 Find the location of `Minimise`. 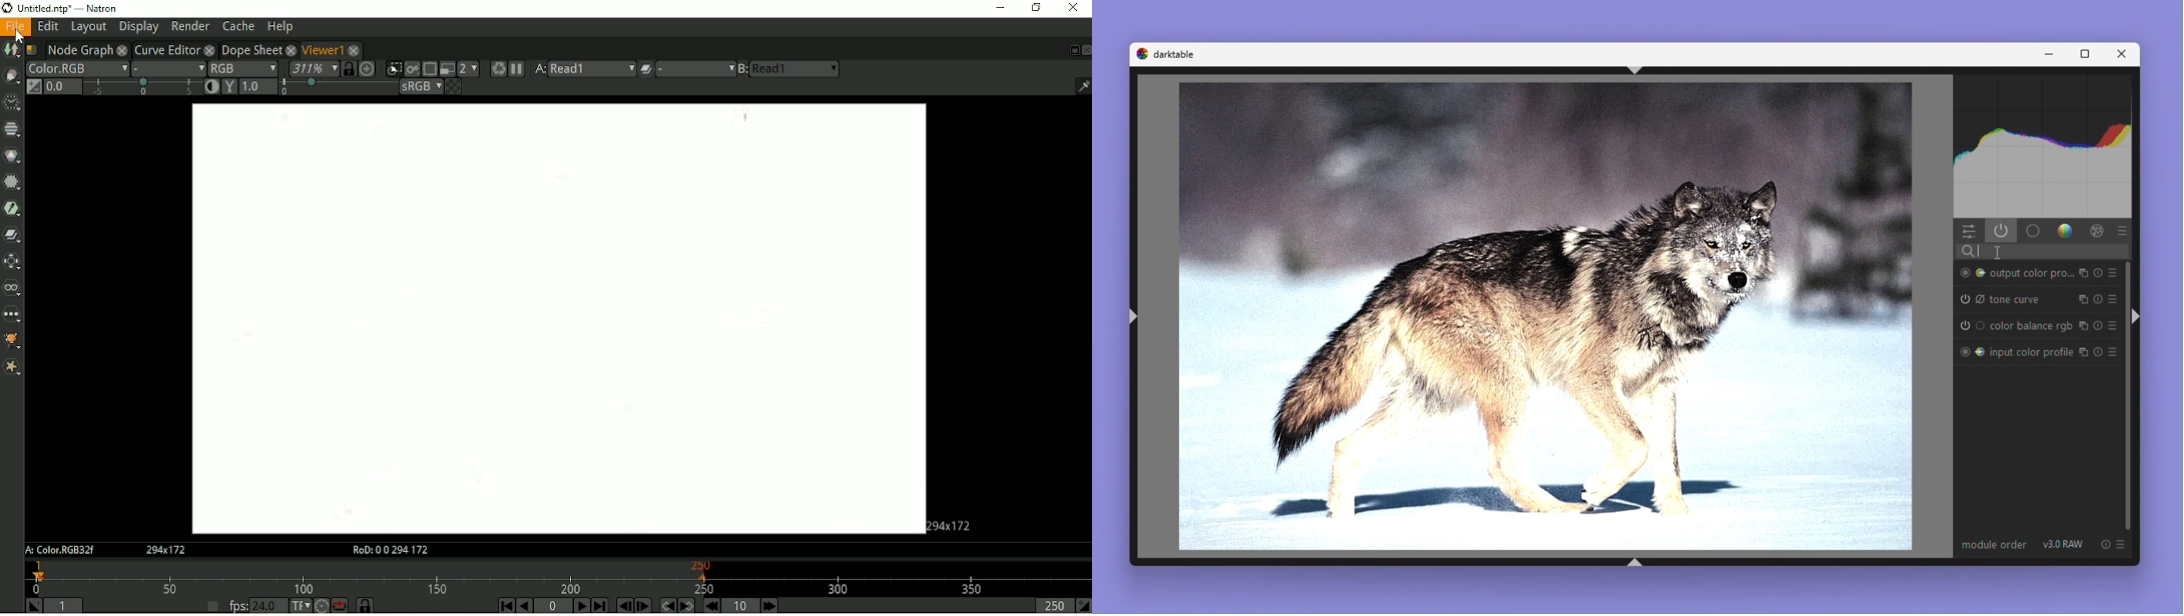

Minimise is located at coordinates (2053, 54).